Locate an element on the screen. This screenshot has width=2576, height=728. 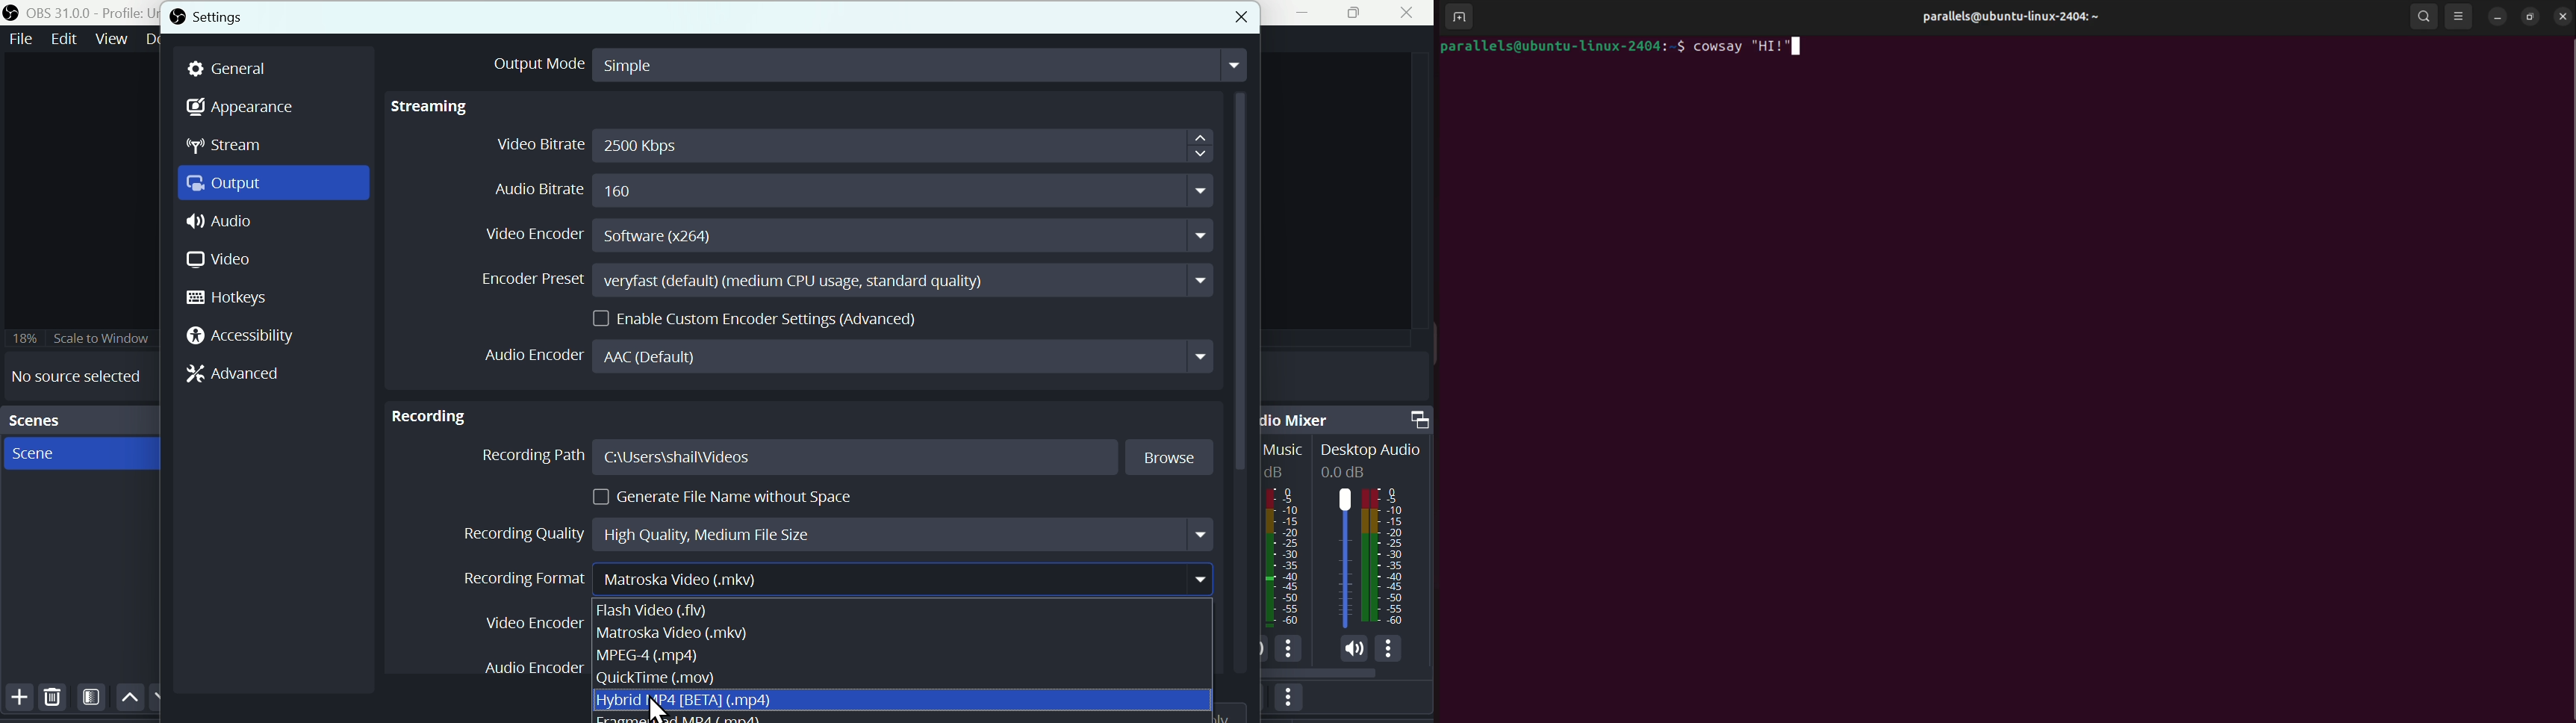
Audio Encoder is located at coordinates (526, 670).